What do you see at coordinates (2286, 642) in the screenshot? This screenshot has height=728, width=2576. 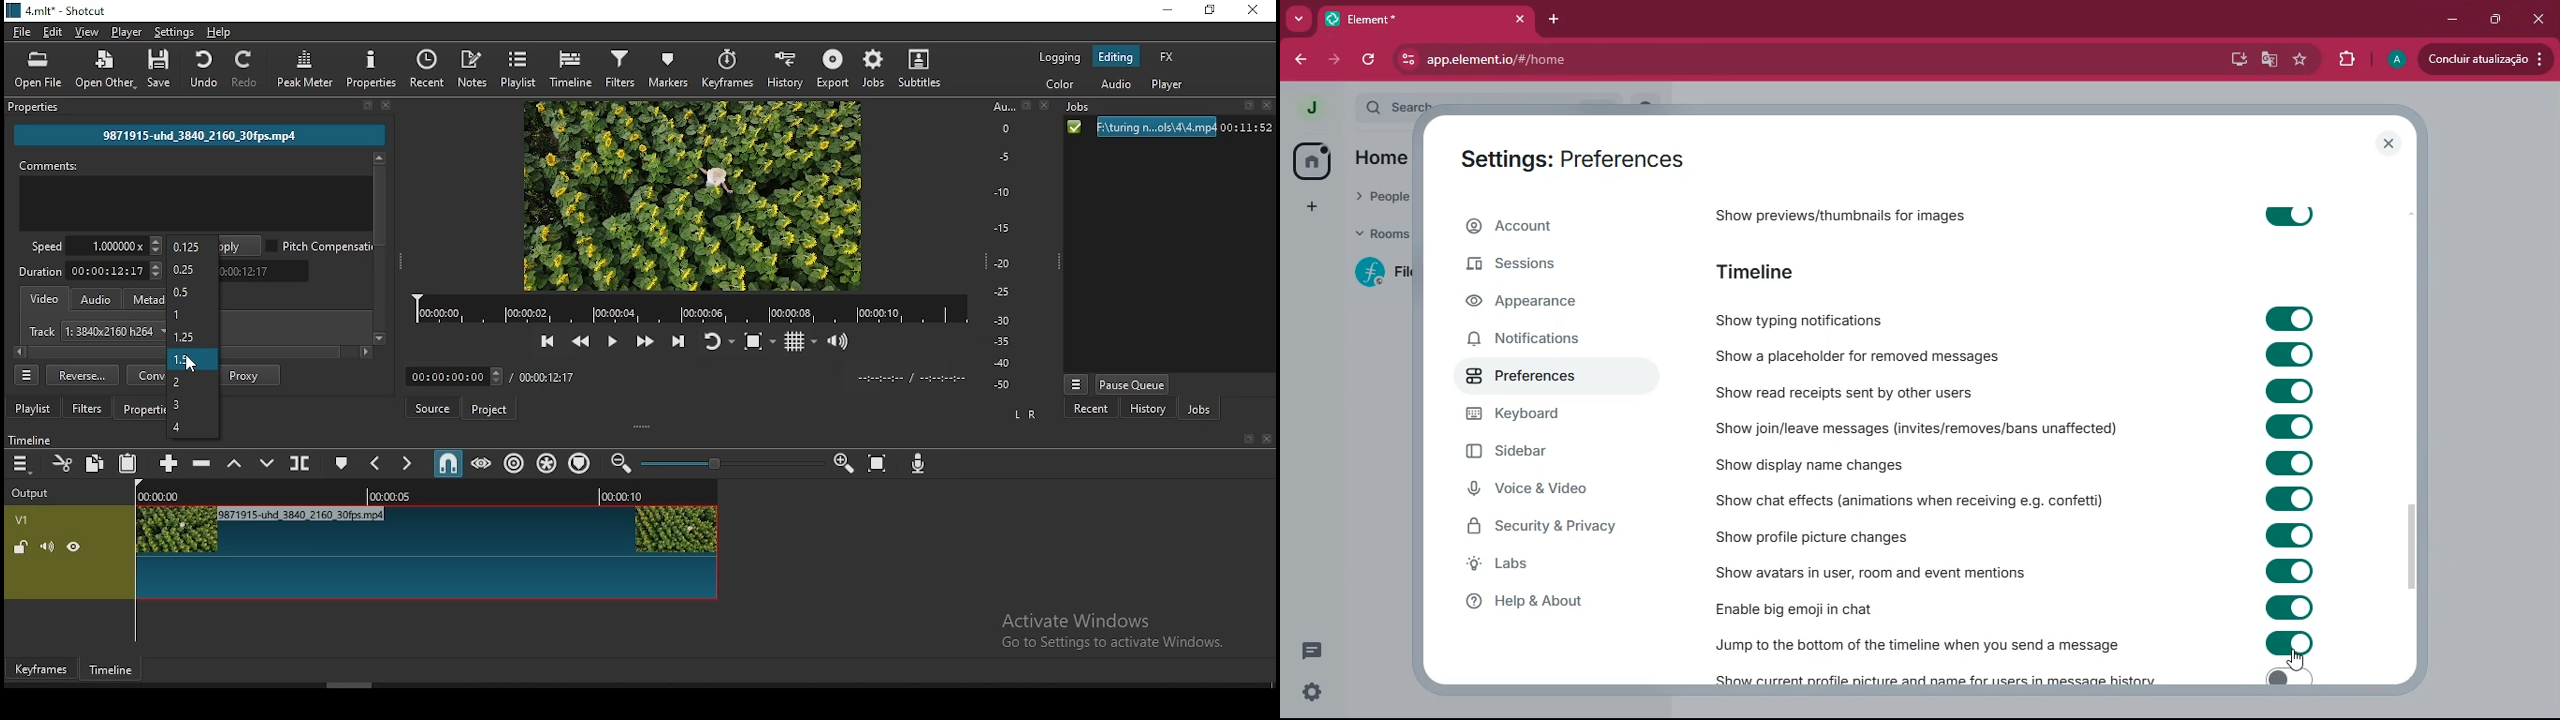 I see `toggle on ` at bounding box center [2286, 642].